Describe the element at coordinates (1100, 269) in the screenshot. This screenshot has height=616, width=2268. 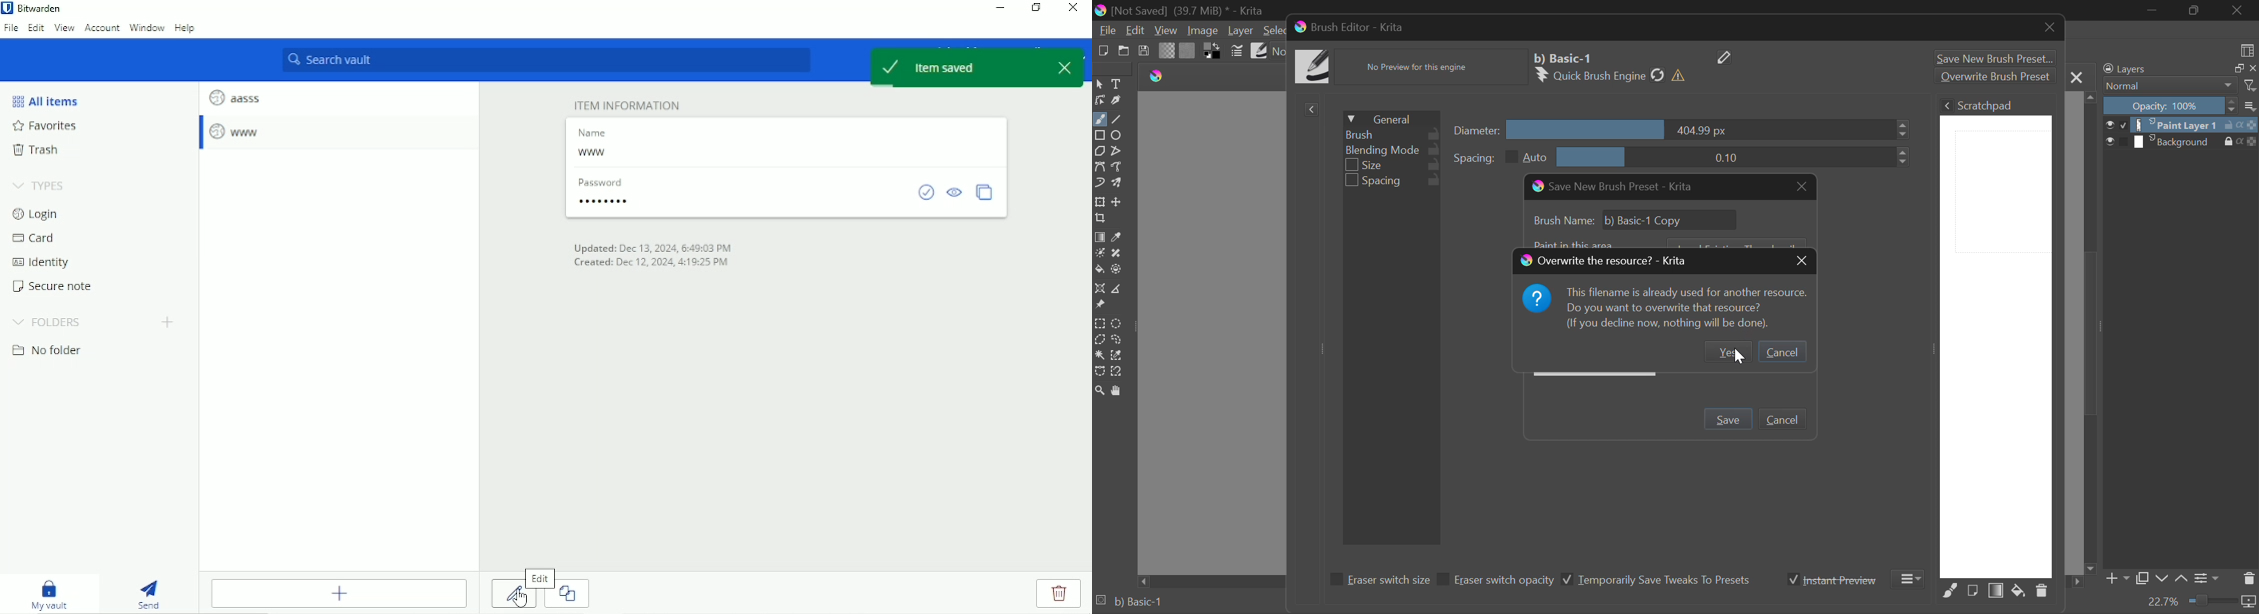
I see `Fill` at that location.